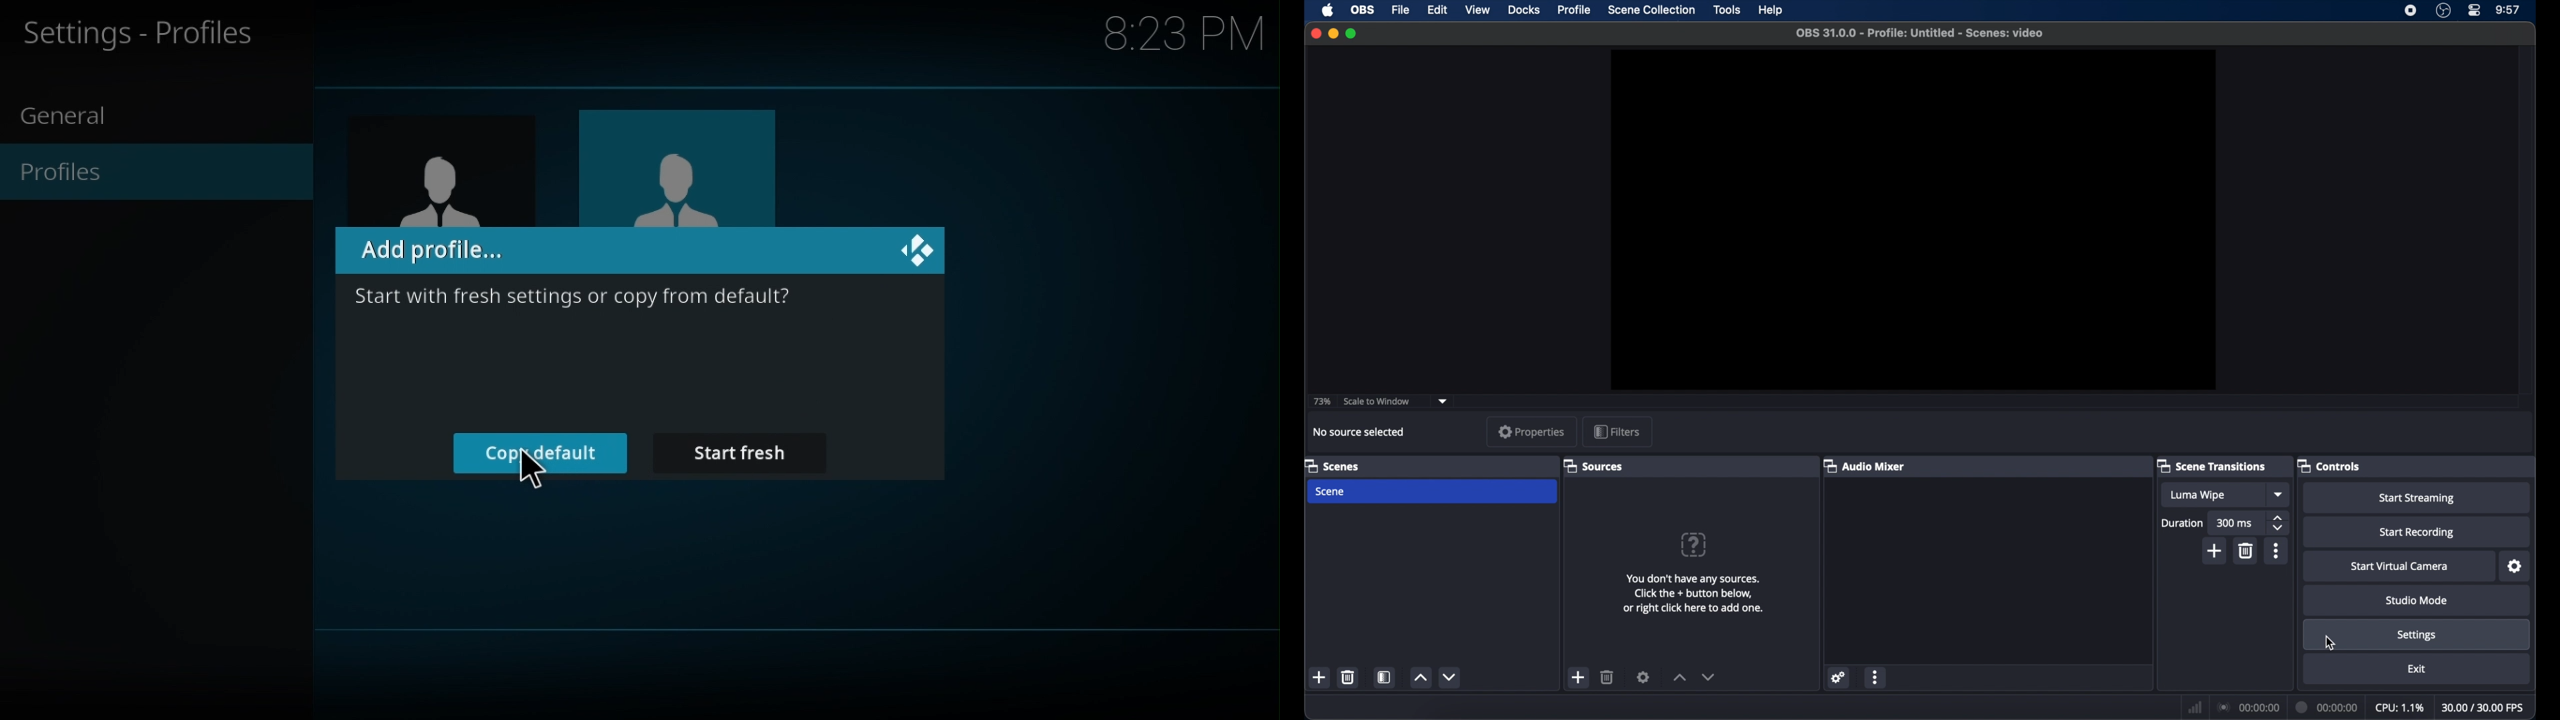  What do you see at coordinates (1333, 465) in the screenshot?
I see `scenes` at bounding box center [1333, 465].